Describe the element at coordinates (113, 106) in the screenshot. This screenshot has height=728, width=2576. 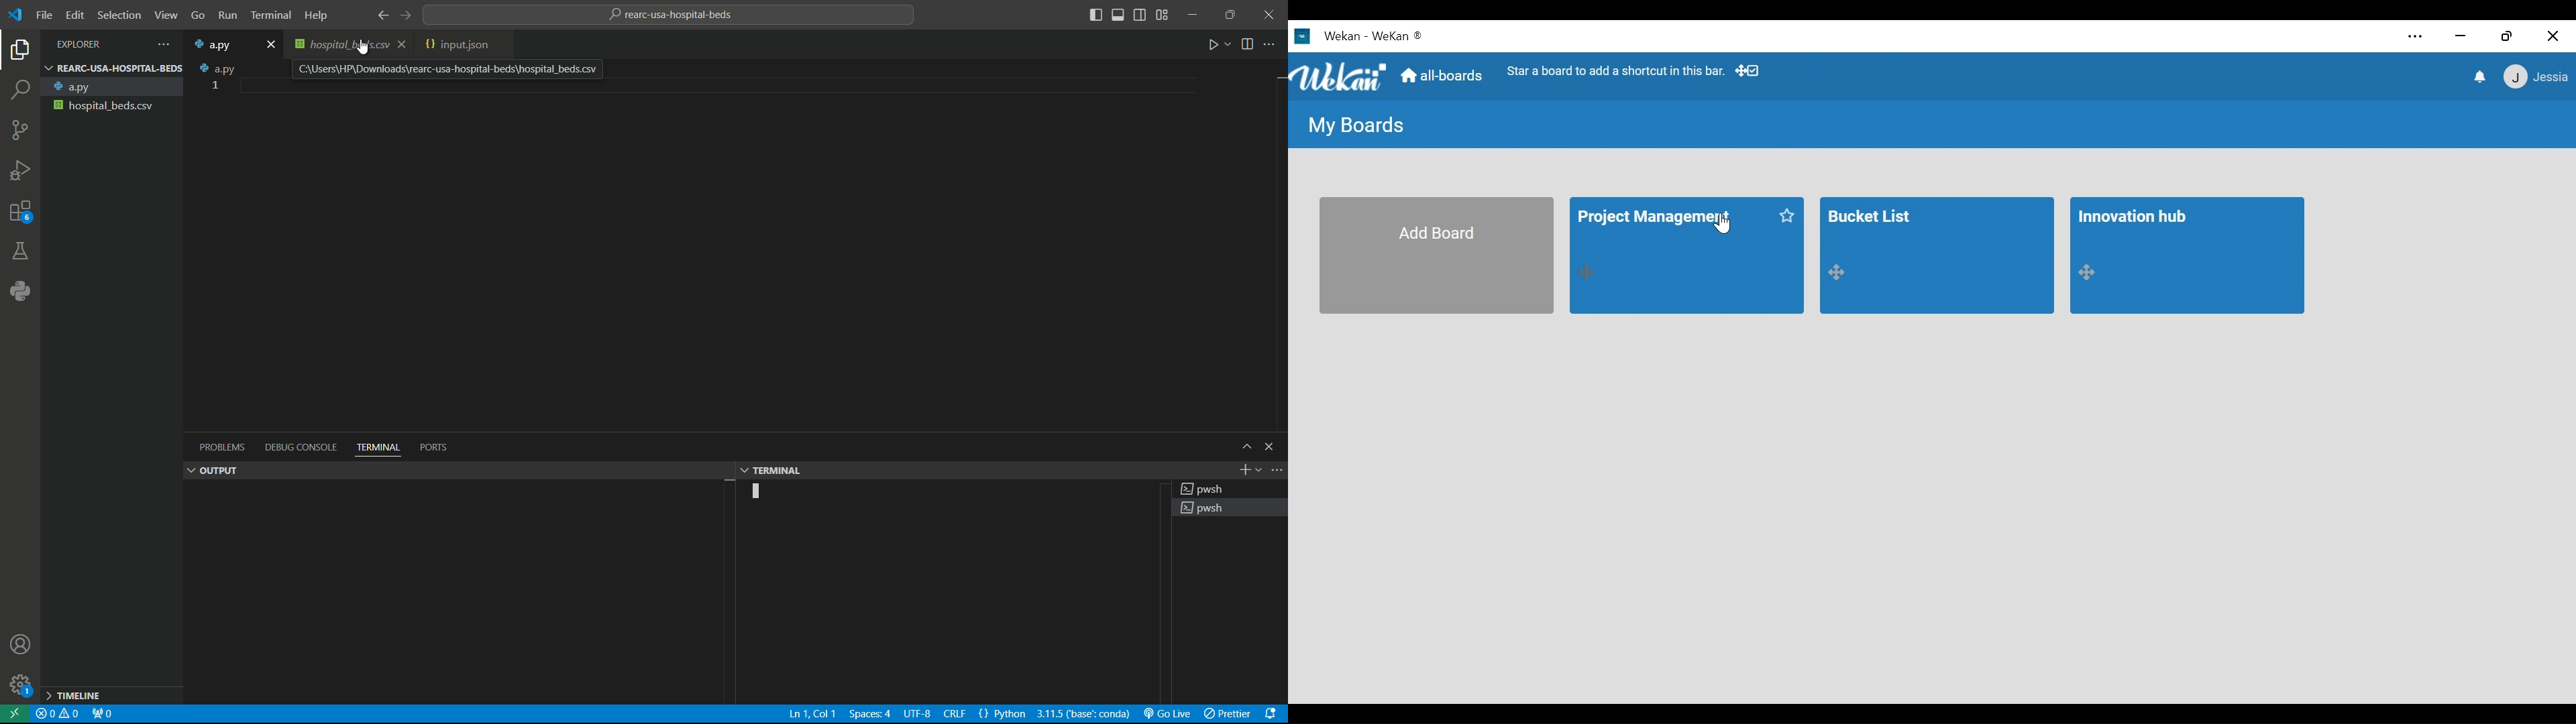
I see `hospital-beds.csv` at that location.